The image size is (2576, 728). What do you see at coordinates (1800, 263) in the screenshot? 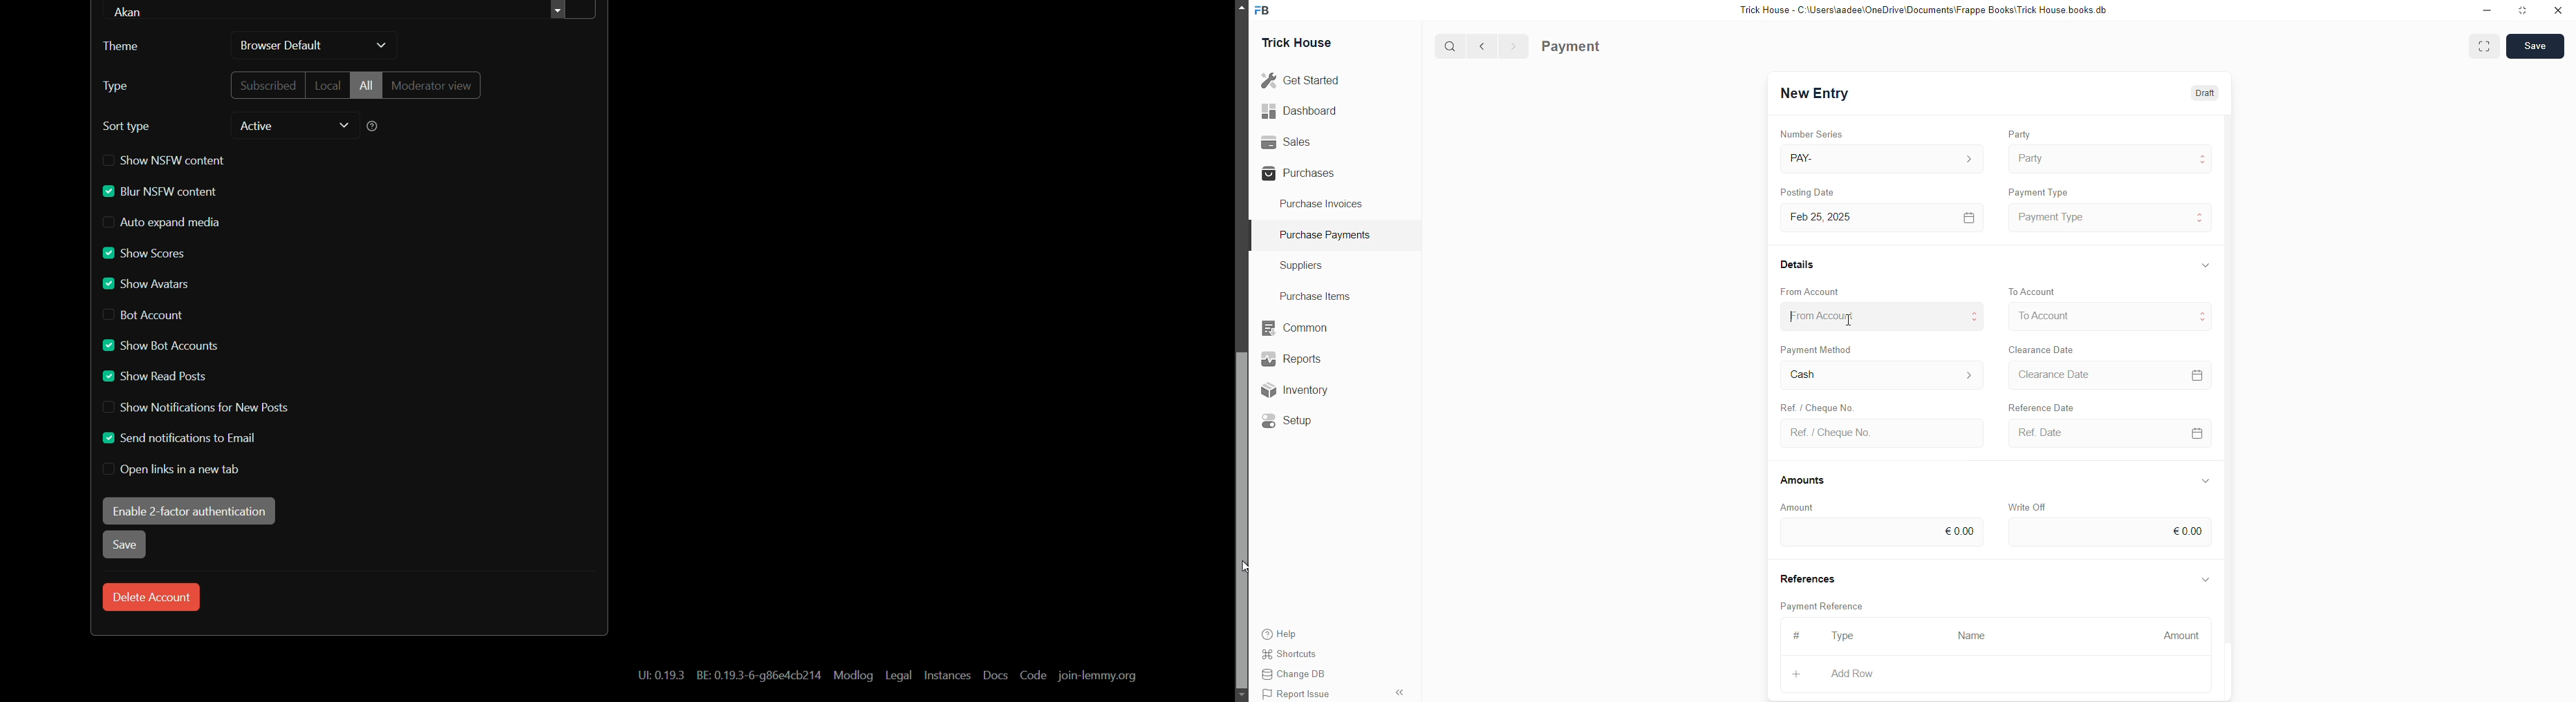
I see `Details` at bounding box center [1800, 263].